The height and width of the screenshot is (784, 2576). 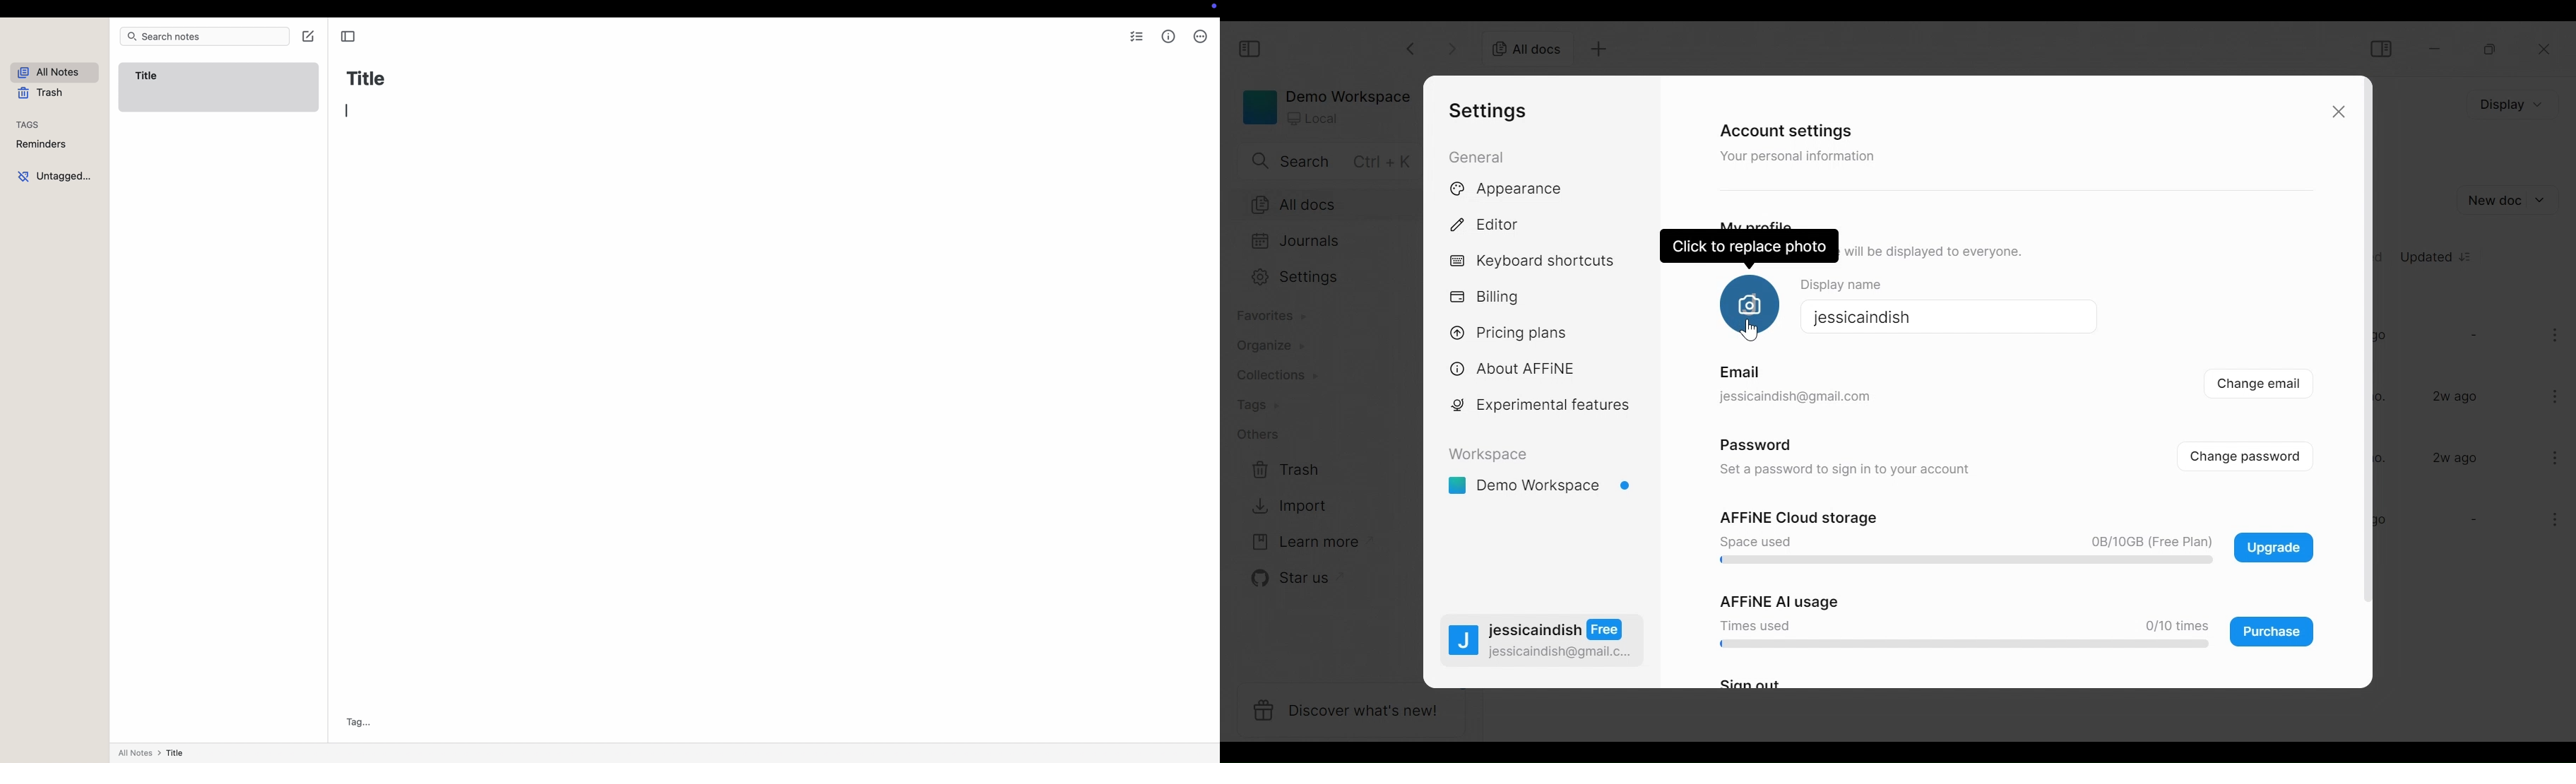 What do you see at coordinates (1459, 526) in the screenshot?
I see `Account` at bounding box center [1459, 526].